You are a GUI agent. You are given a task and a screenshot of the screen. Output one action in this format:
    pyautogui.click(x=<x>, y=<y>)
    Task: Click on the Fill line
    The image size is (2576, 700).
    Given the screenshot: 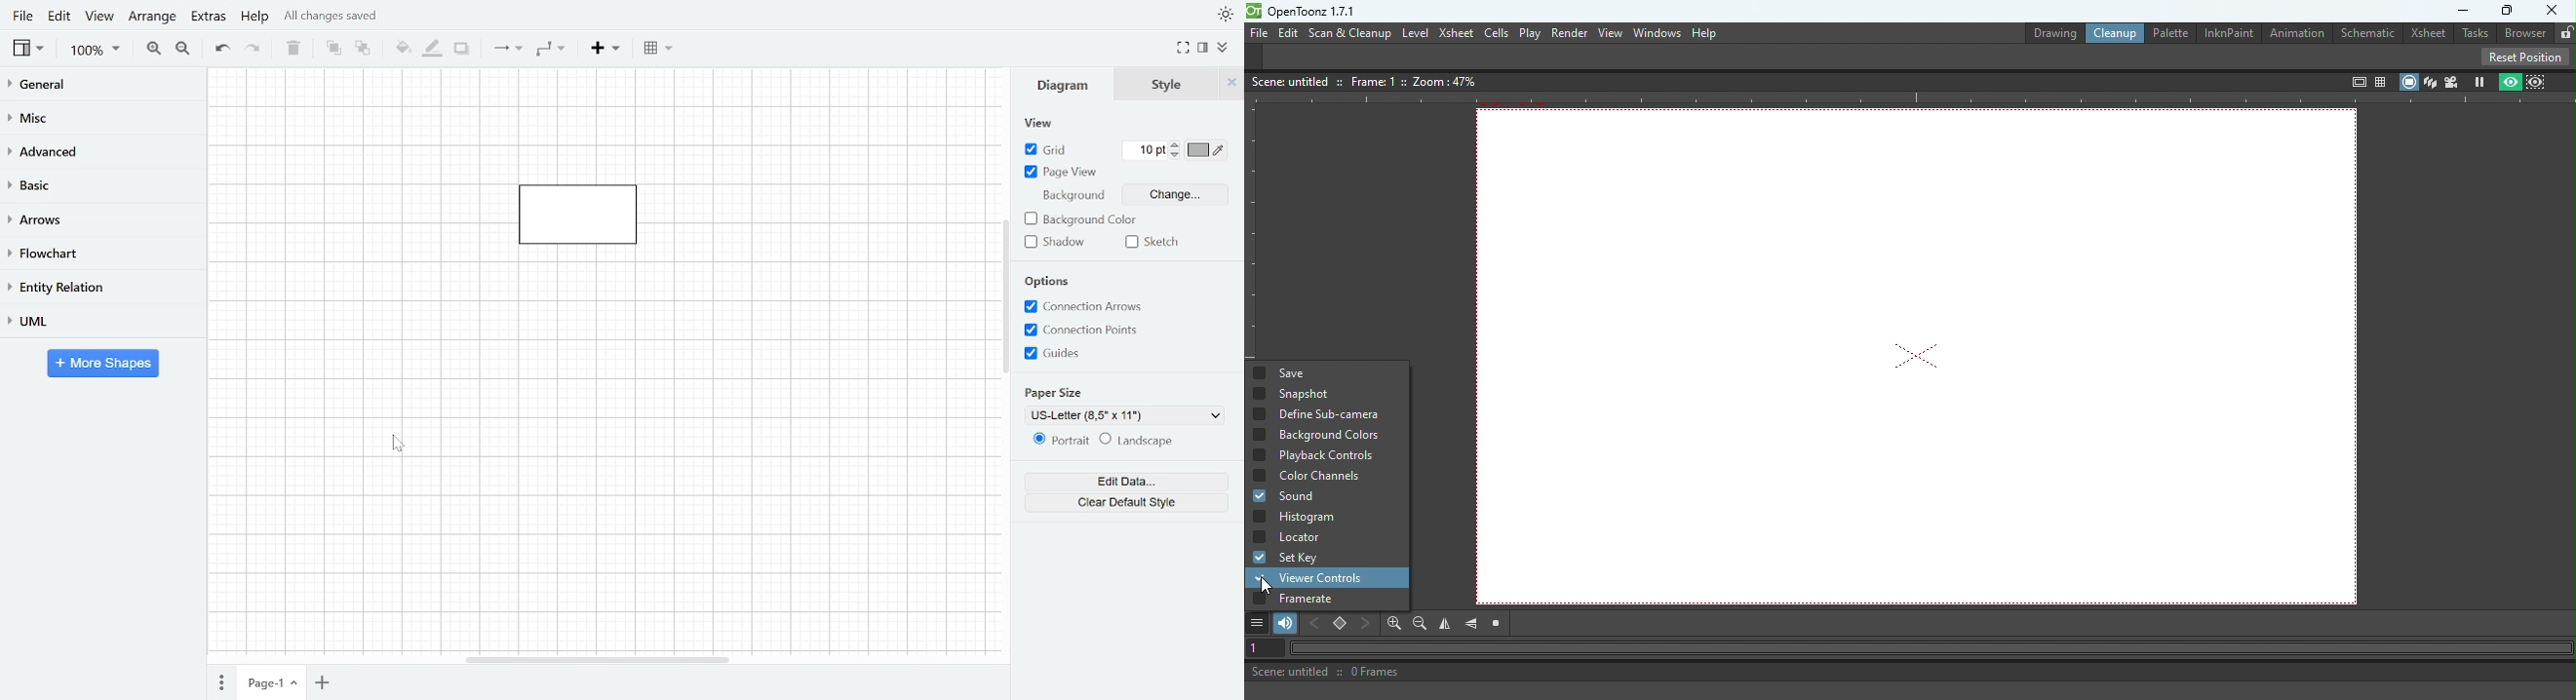 What is the action you would take?
    pyautogui.click(x=434, y=50)
    